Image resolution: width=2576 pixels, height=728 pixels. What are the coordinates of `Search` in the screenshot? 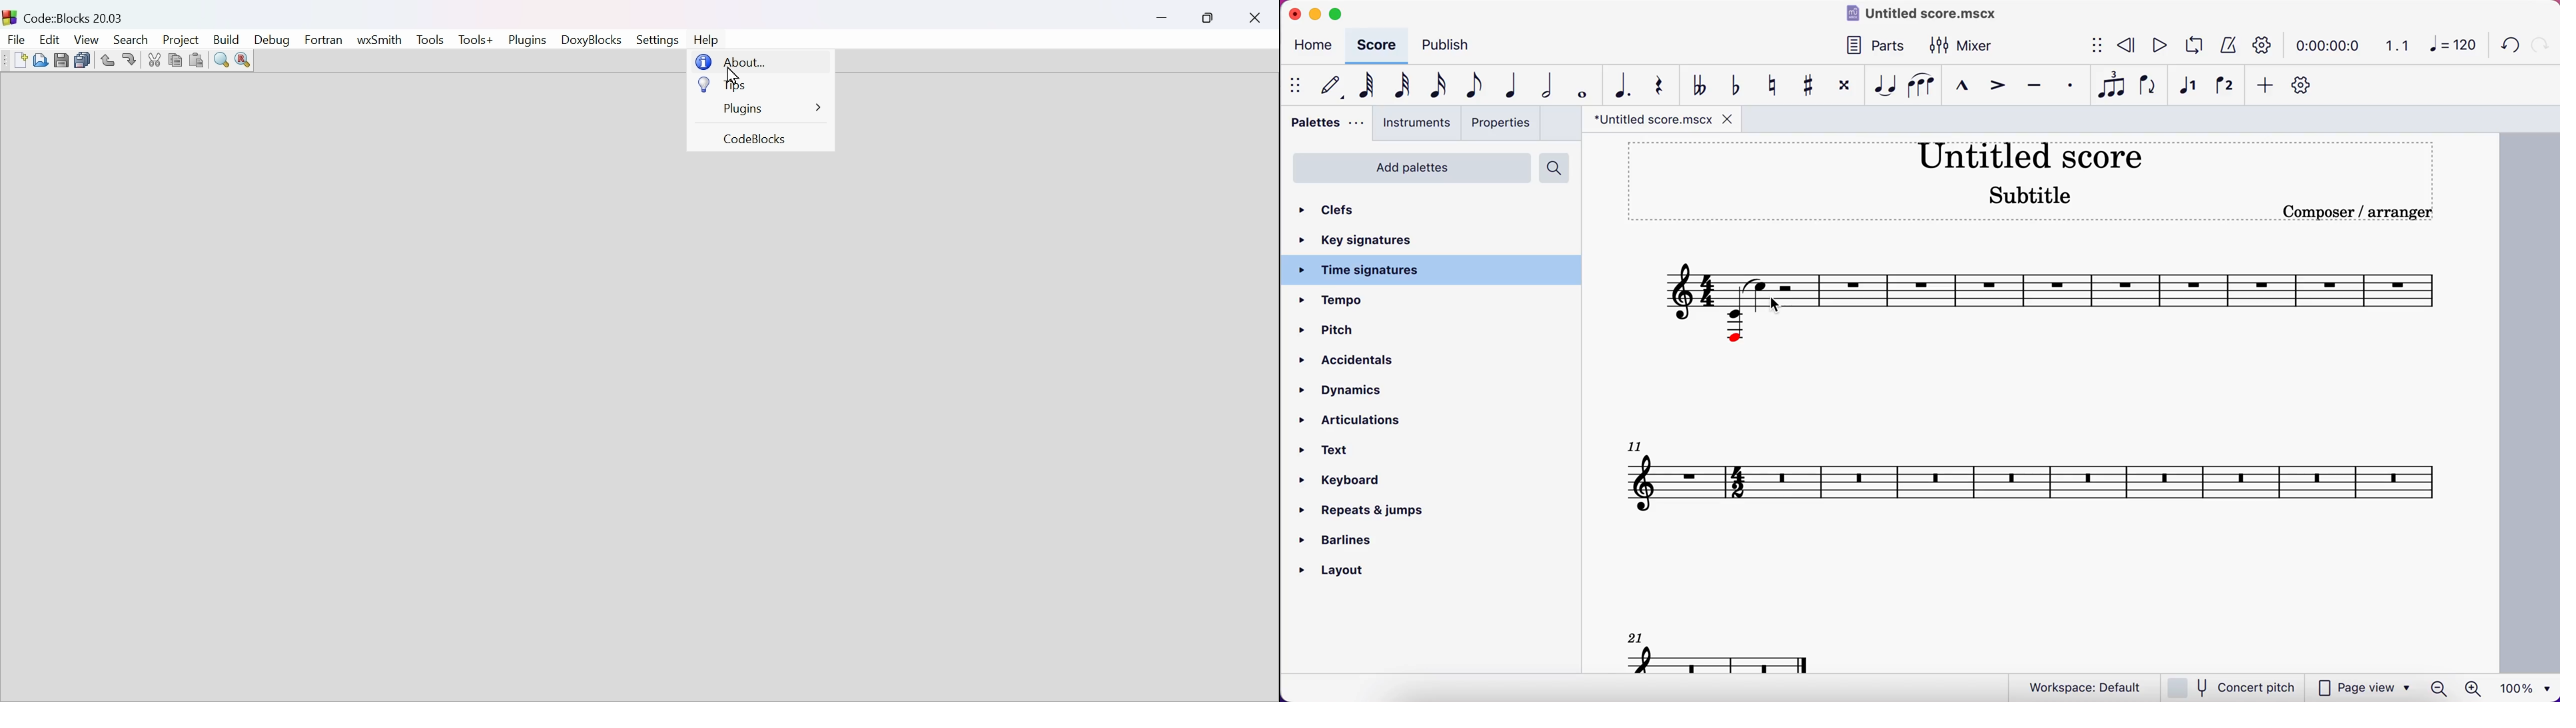 It's located at (131, 39).